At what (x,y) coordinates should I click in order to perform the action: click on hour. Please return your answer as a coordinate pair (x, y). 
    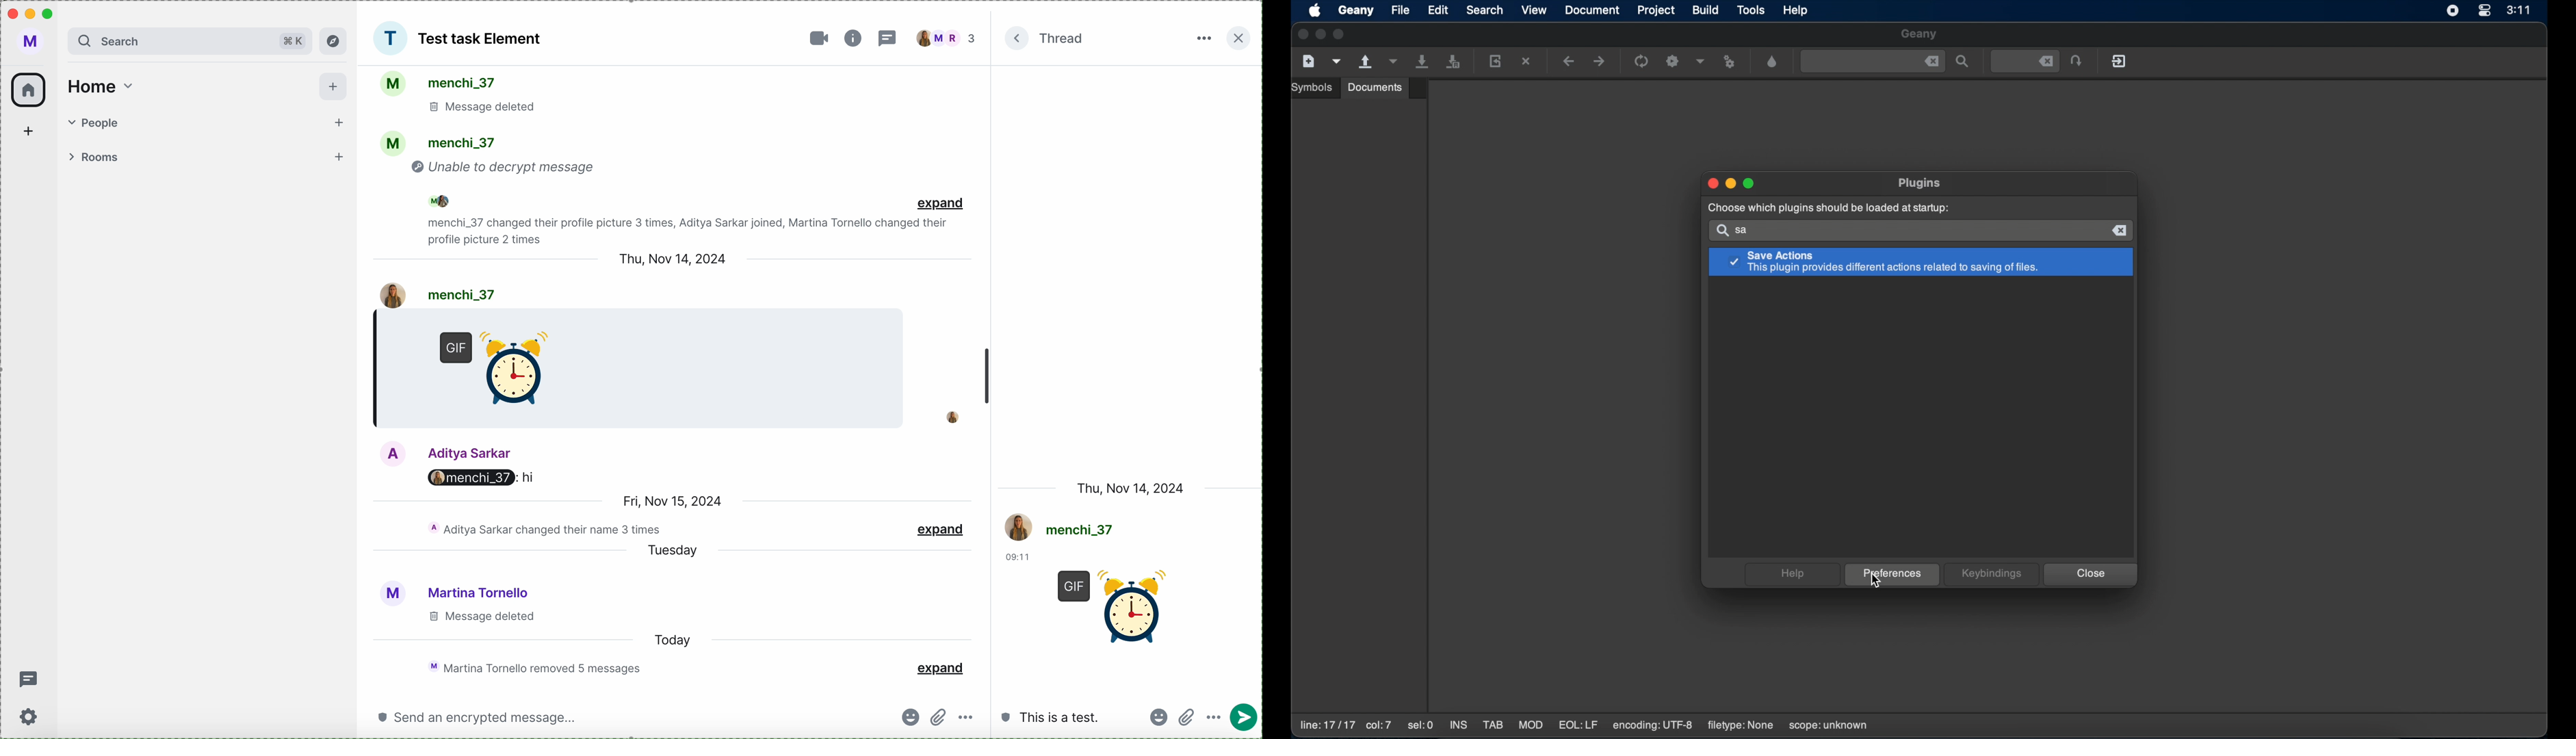
    Looking at the image, I should click on (395, 319).